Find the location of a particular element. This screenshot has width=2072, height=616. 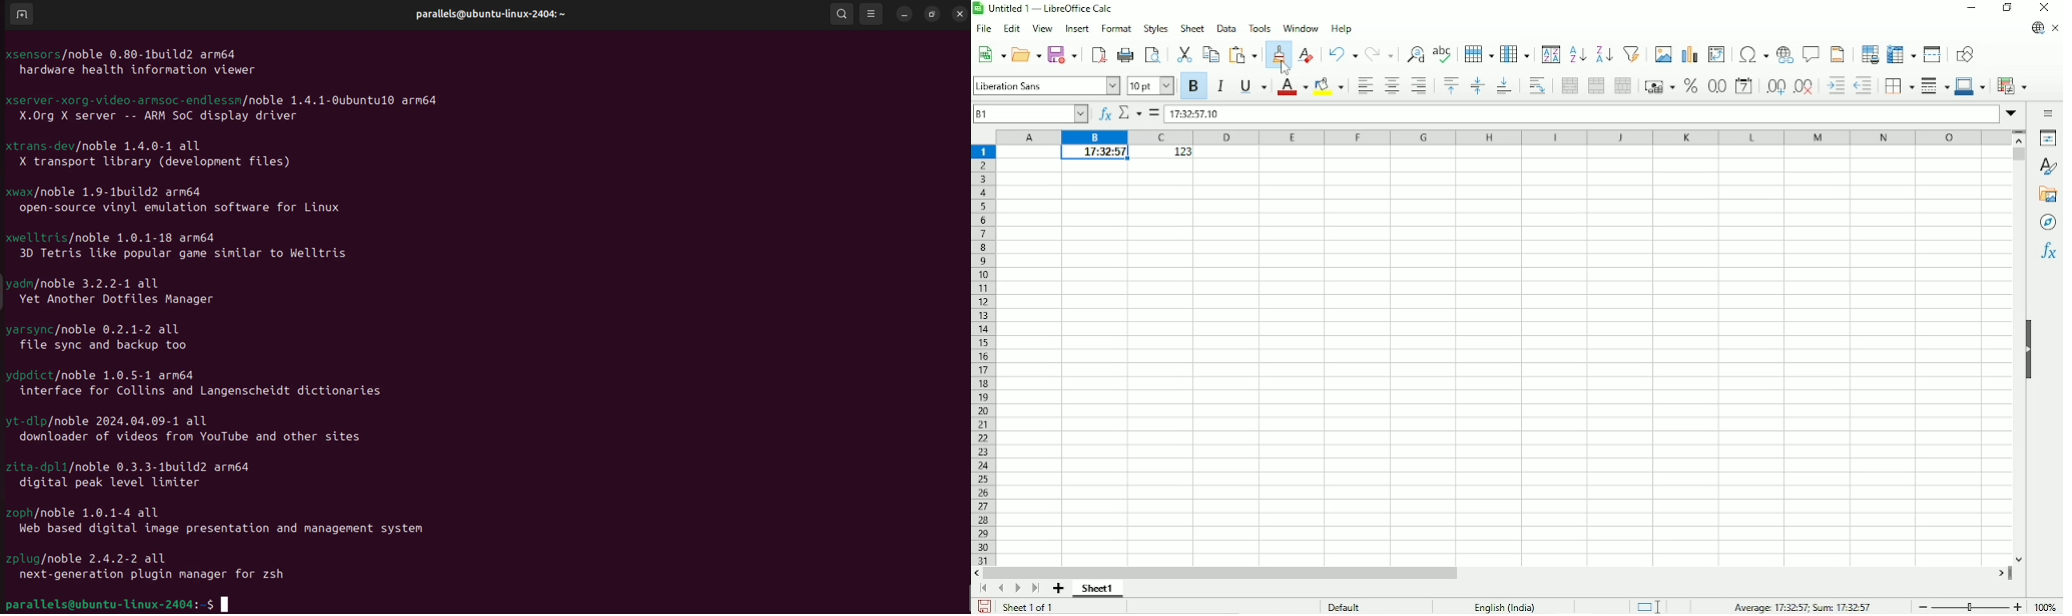

Toggle print preview is located at coordinates (1154, 55).